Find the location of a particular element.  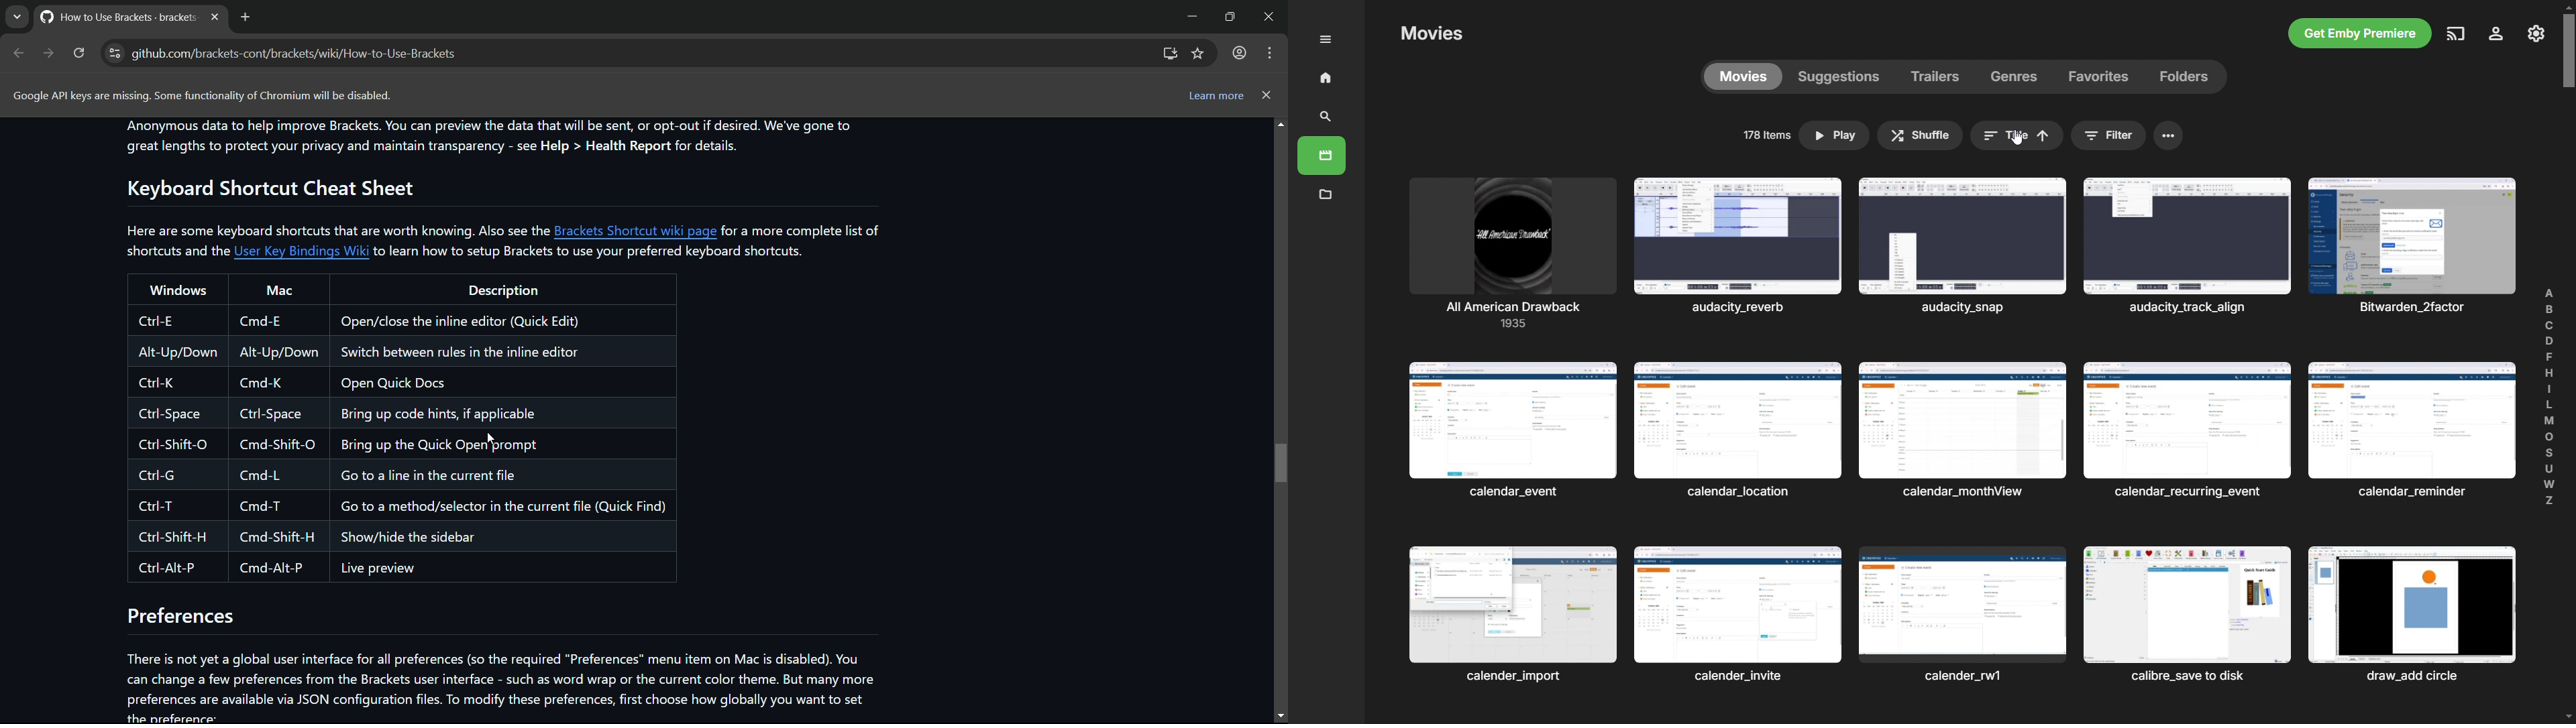

keyboard shortcuts in mac is located at coordinates (275, 442).